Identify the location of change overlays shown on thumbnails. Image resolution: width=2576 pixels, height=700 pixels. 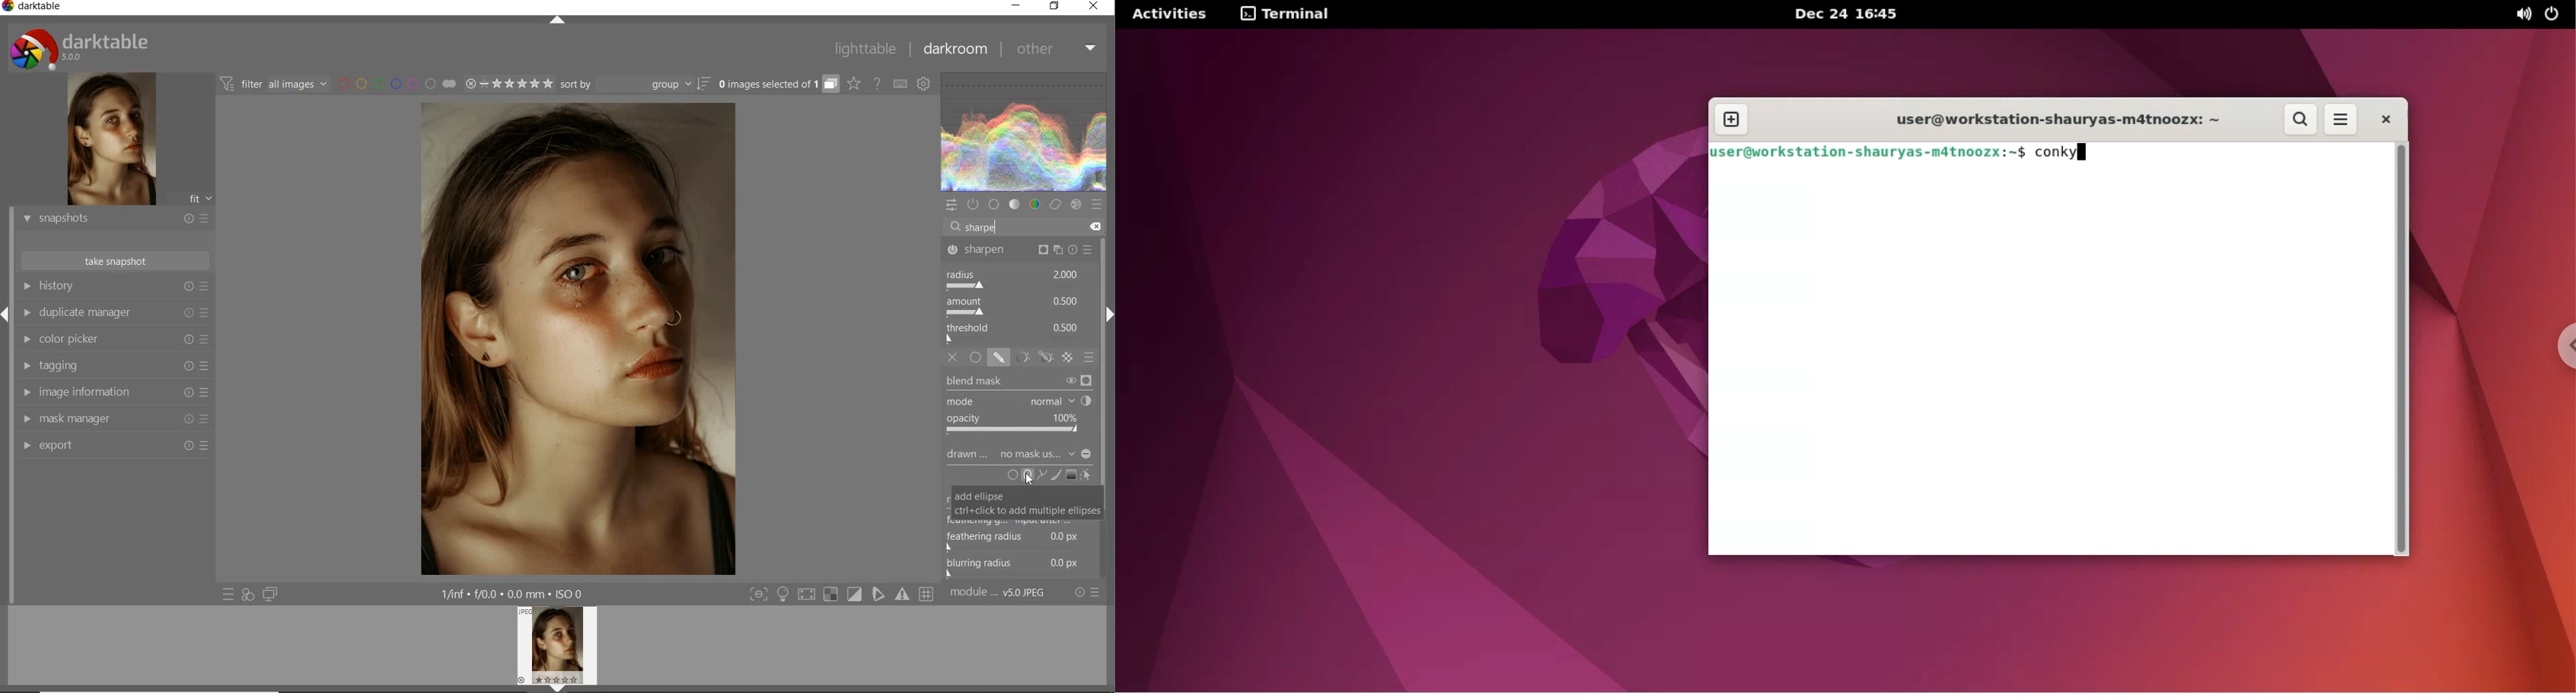
(853, 84).